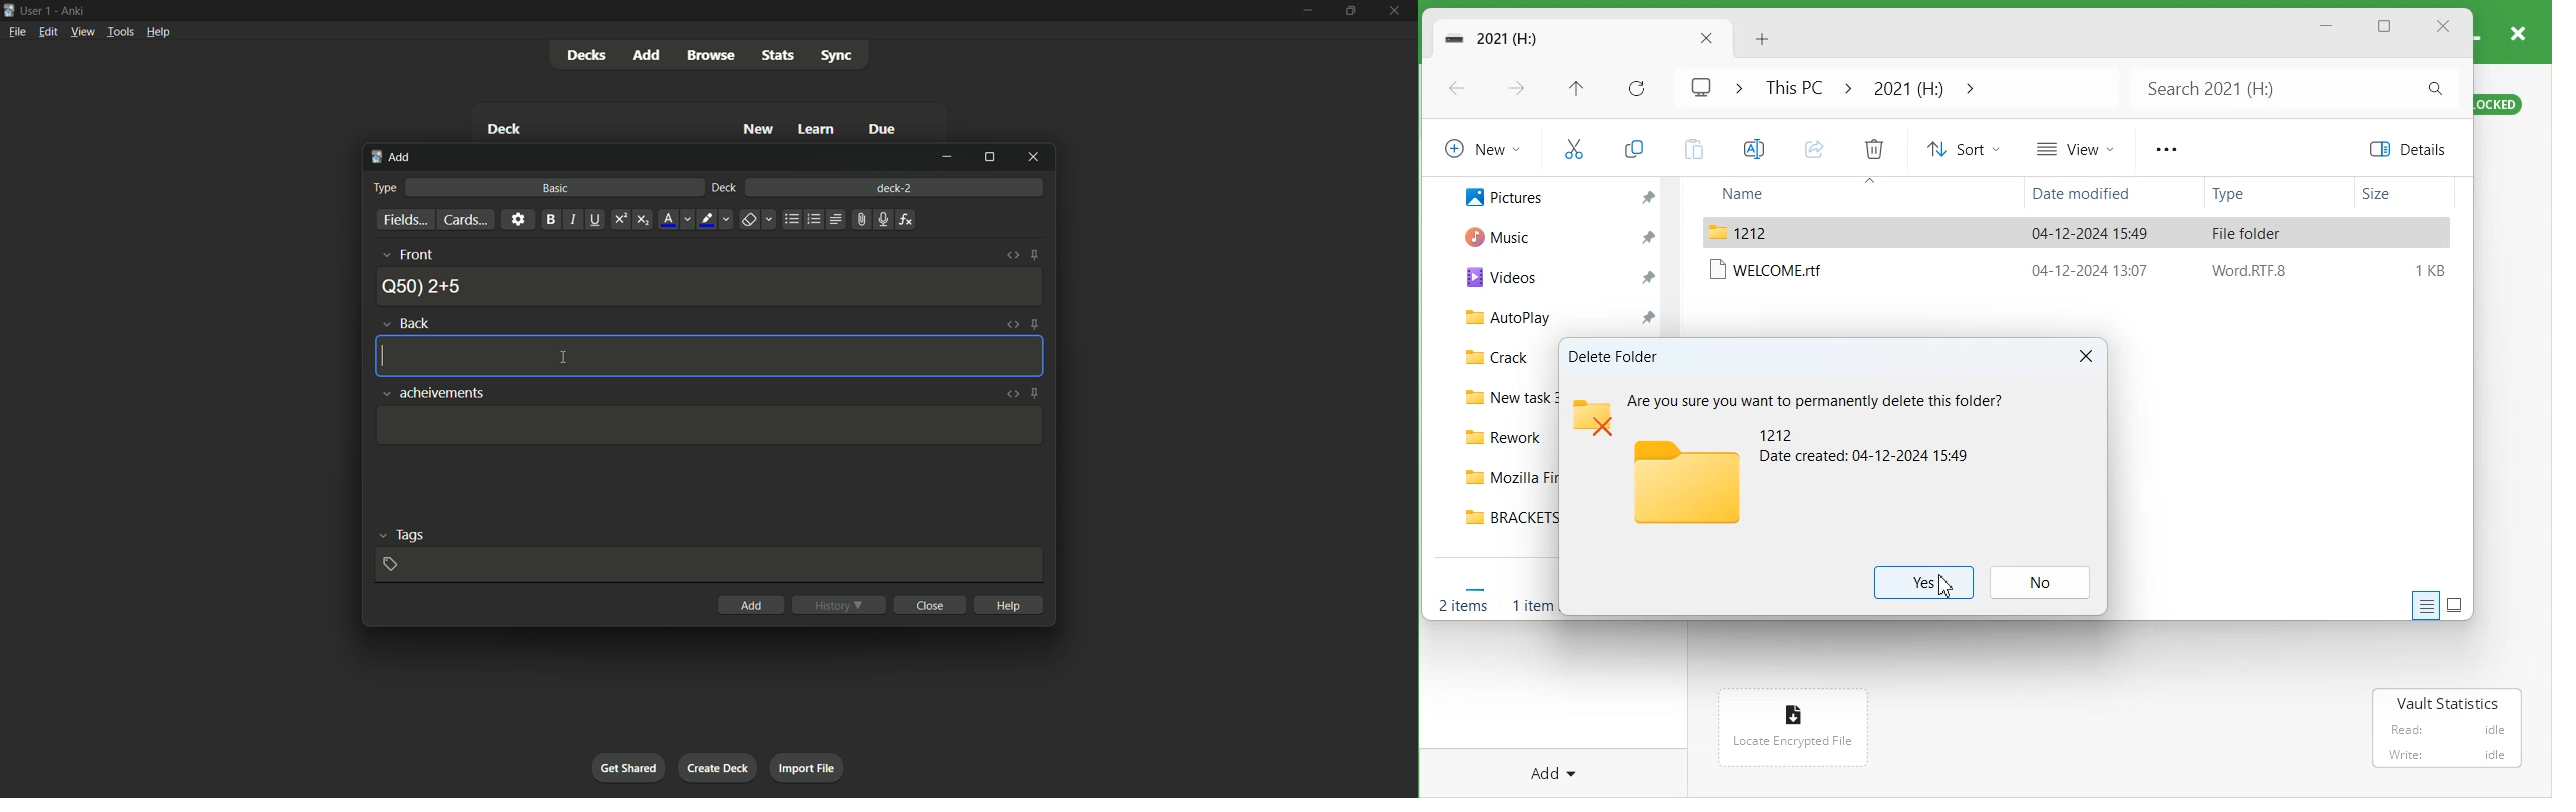 This screenshot has width=2576, height=812. I want to click on toggle html editor, so click(1011, 324).